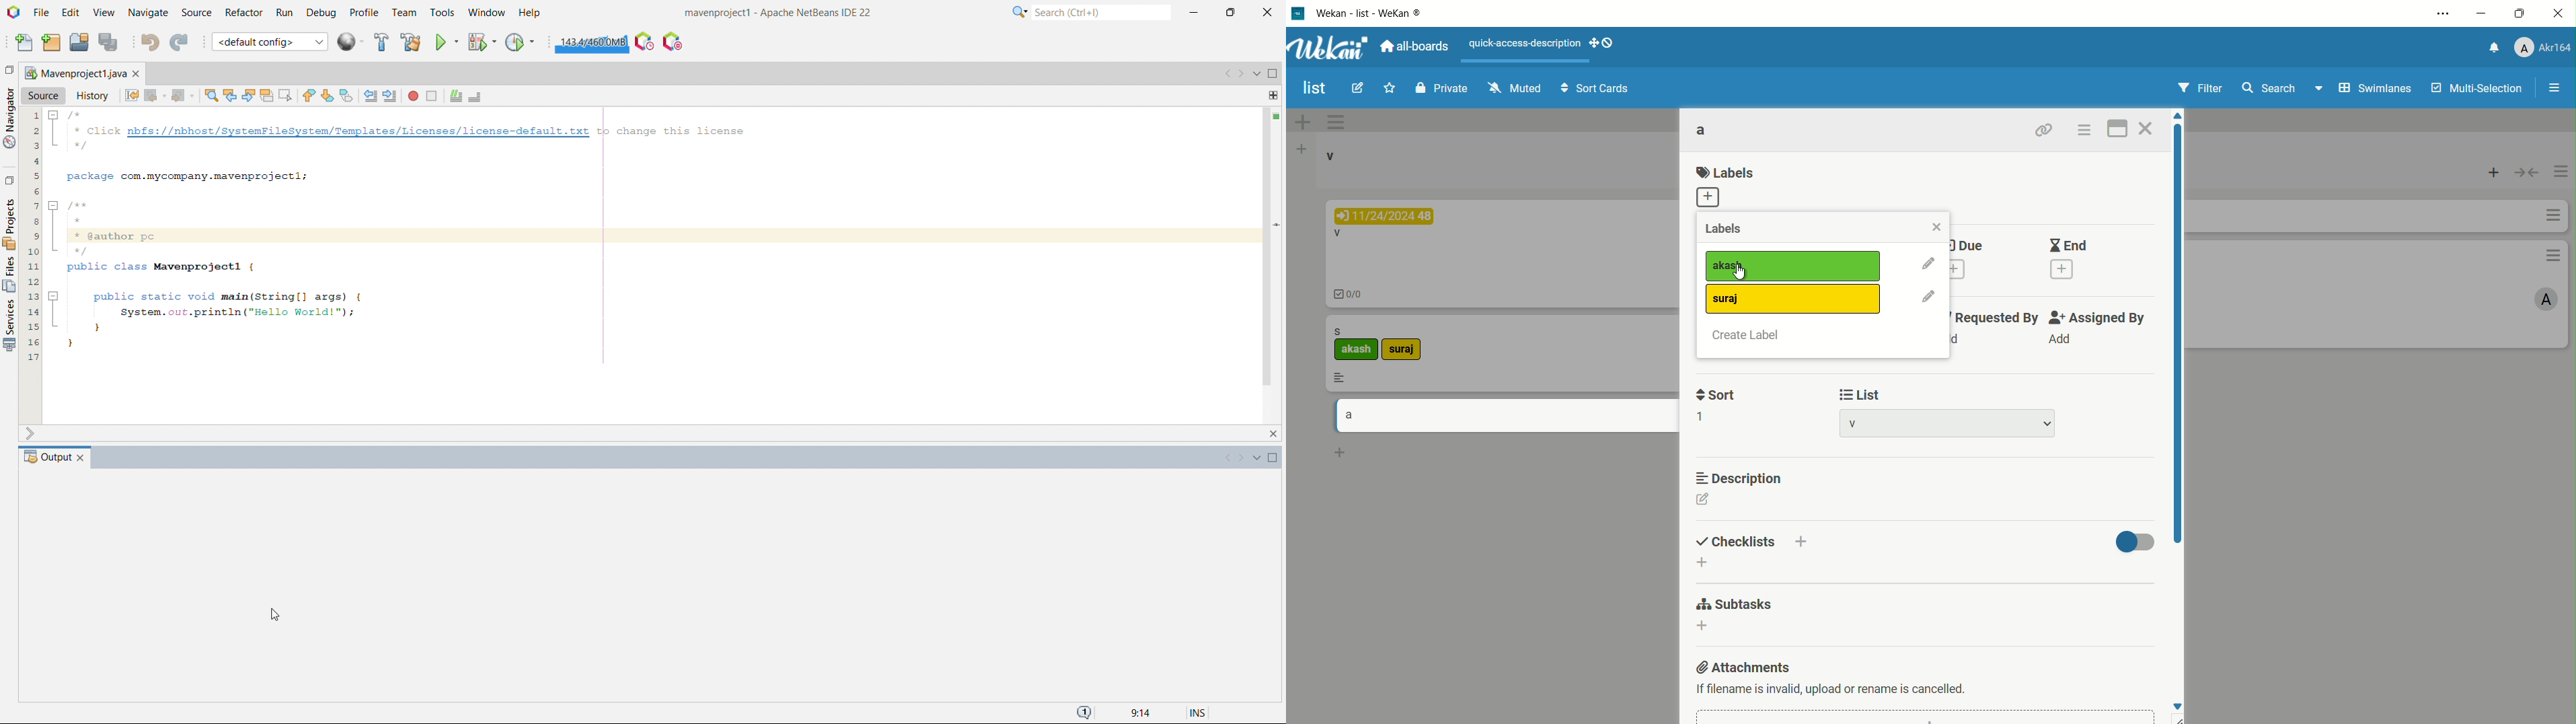 The height and width of the screenshot is (728, 2576). I want to click on label1, so click(1727, 264).